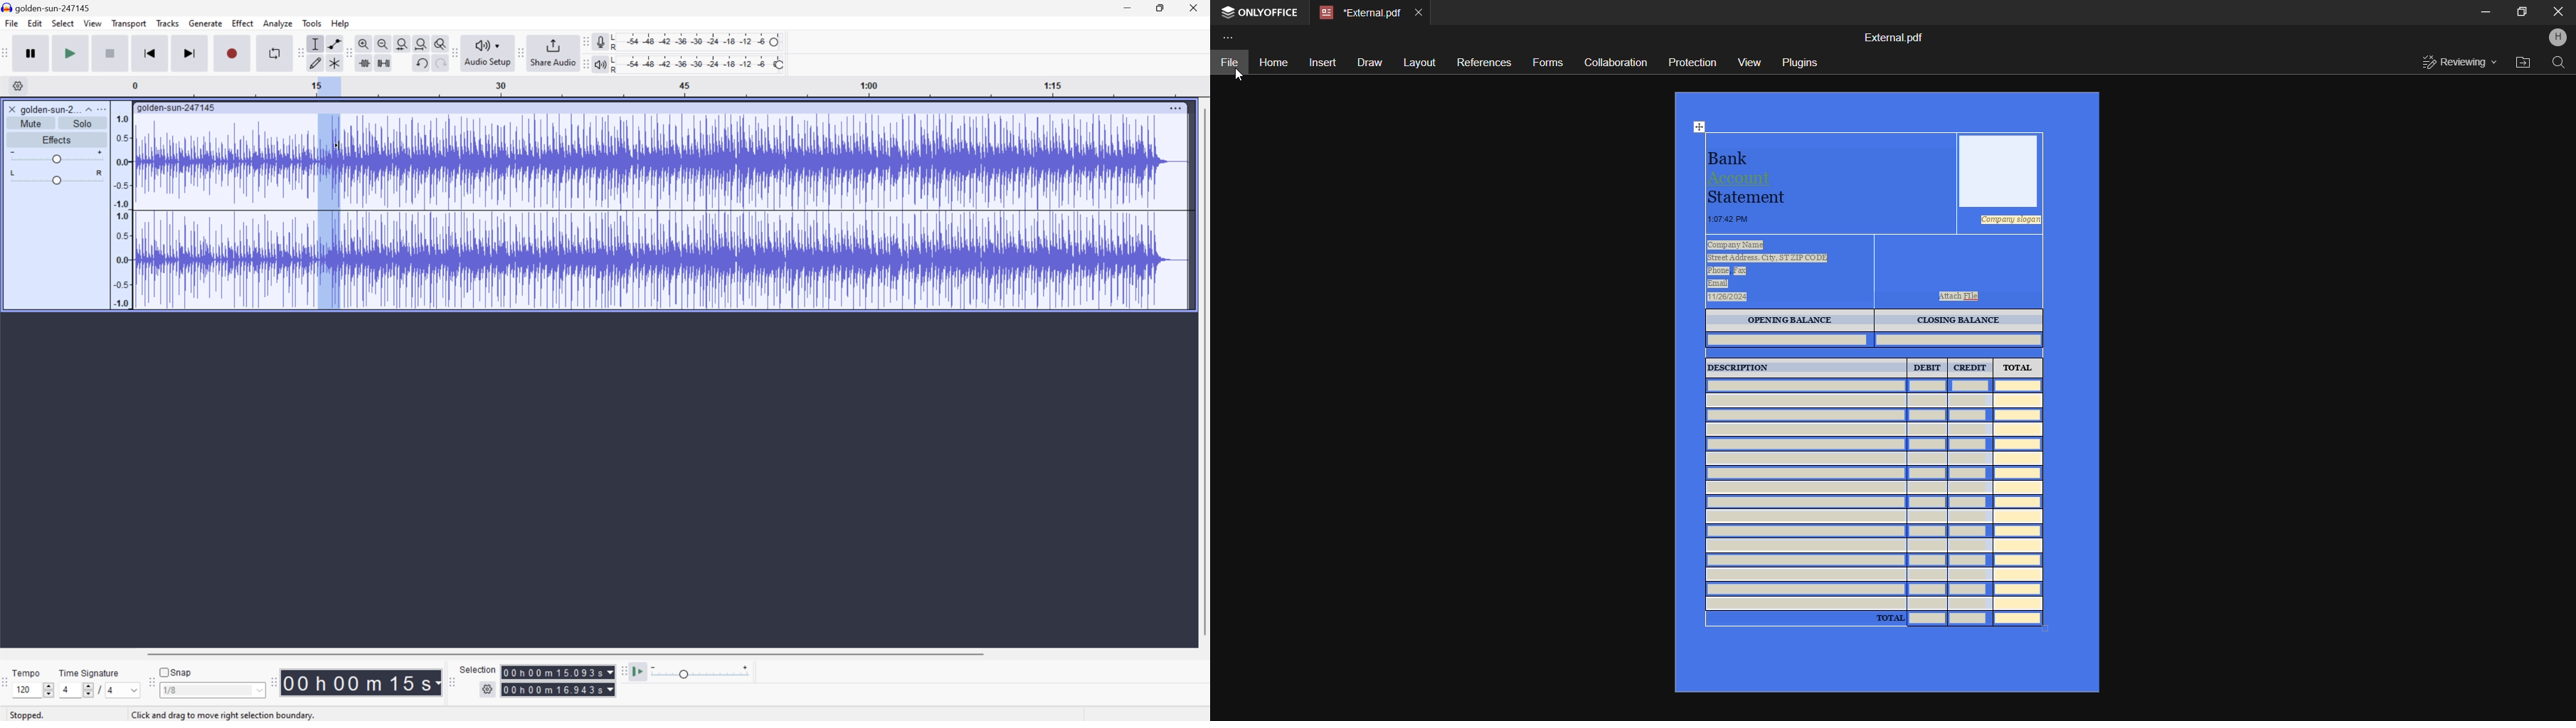 The width and height of the screenshot is (2576, 728). I want to click on Generate, so click(207, 23).